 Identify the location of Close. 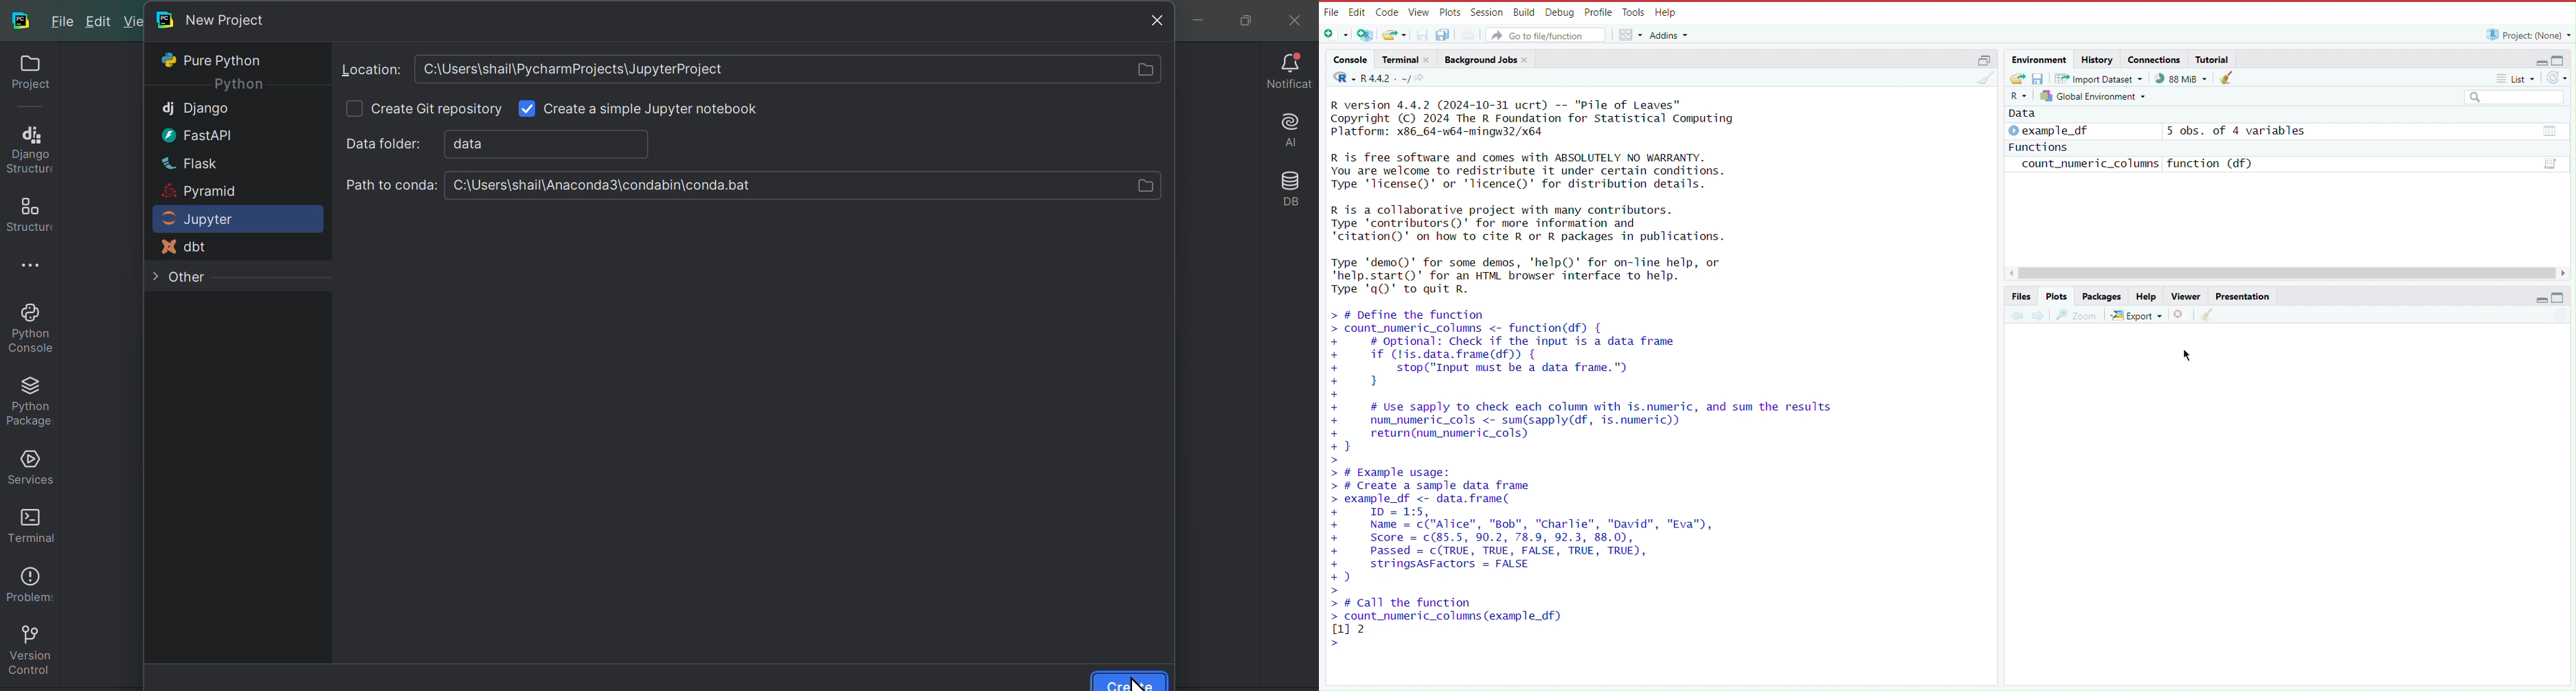
(2181, 313).